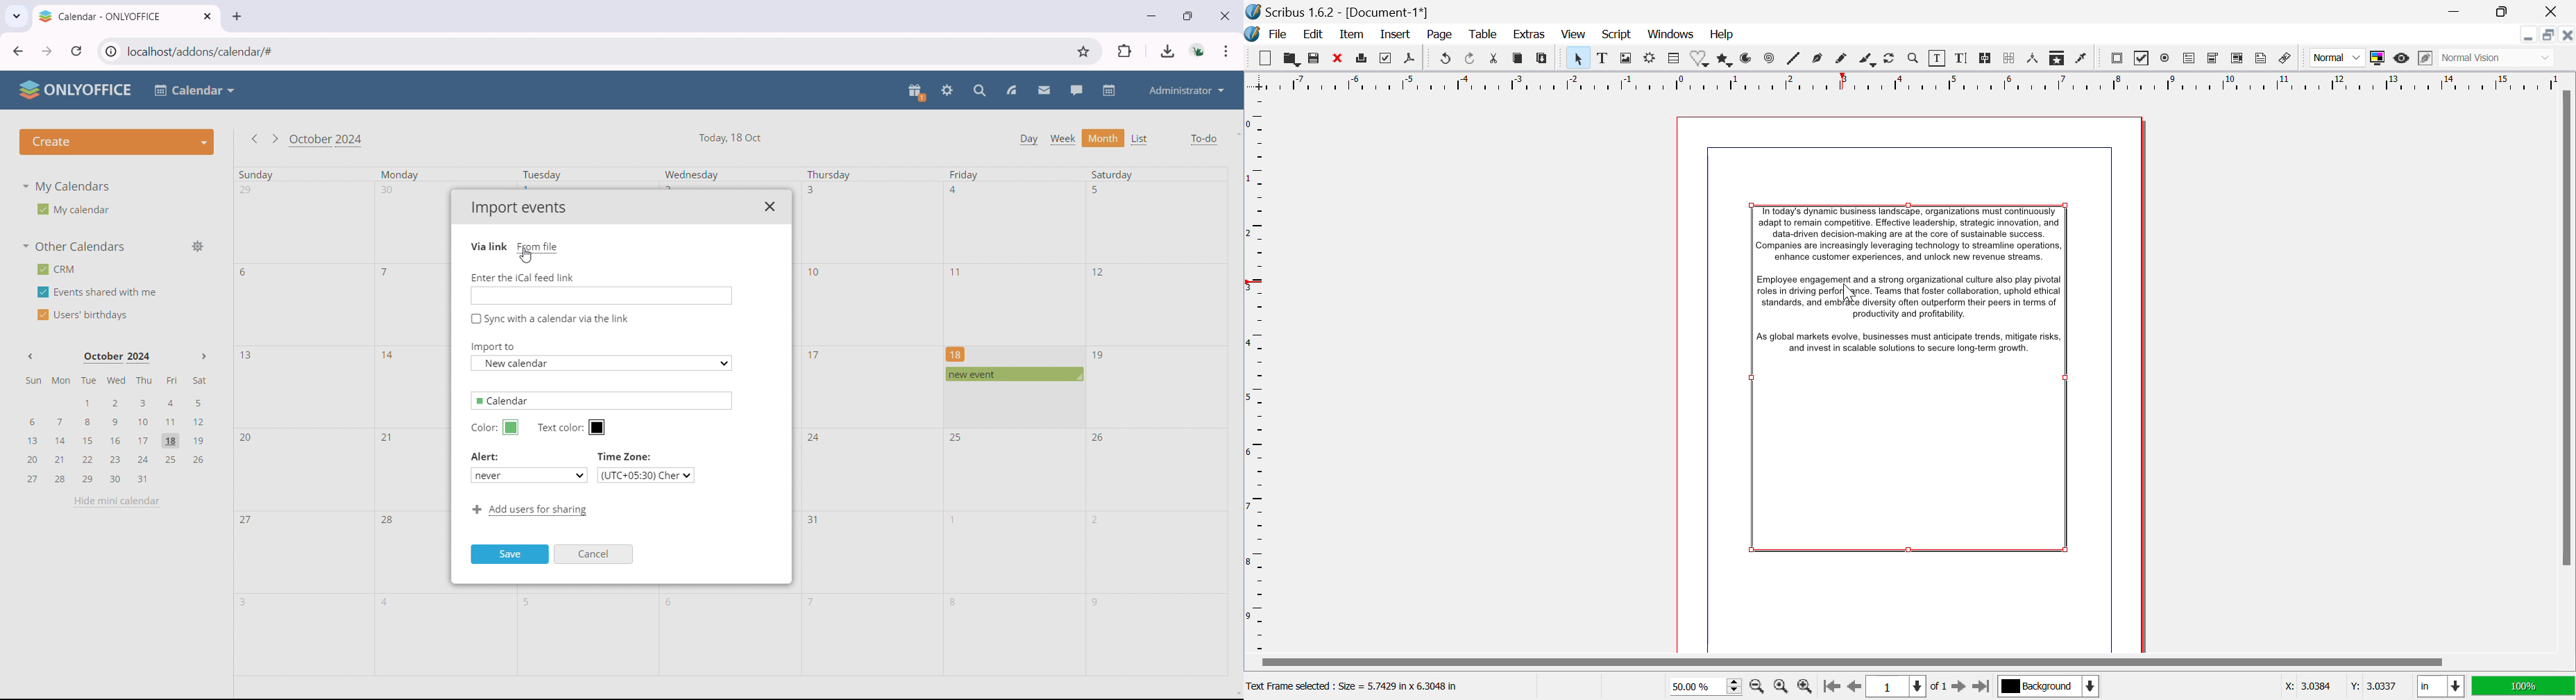 The width and height of the screenshot is (2576, 700). I want to click on Pdf Push button, so click(2117, 57).